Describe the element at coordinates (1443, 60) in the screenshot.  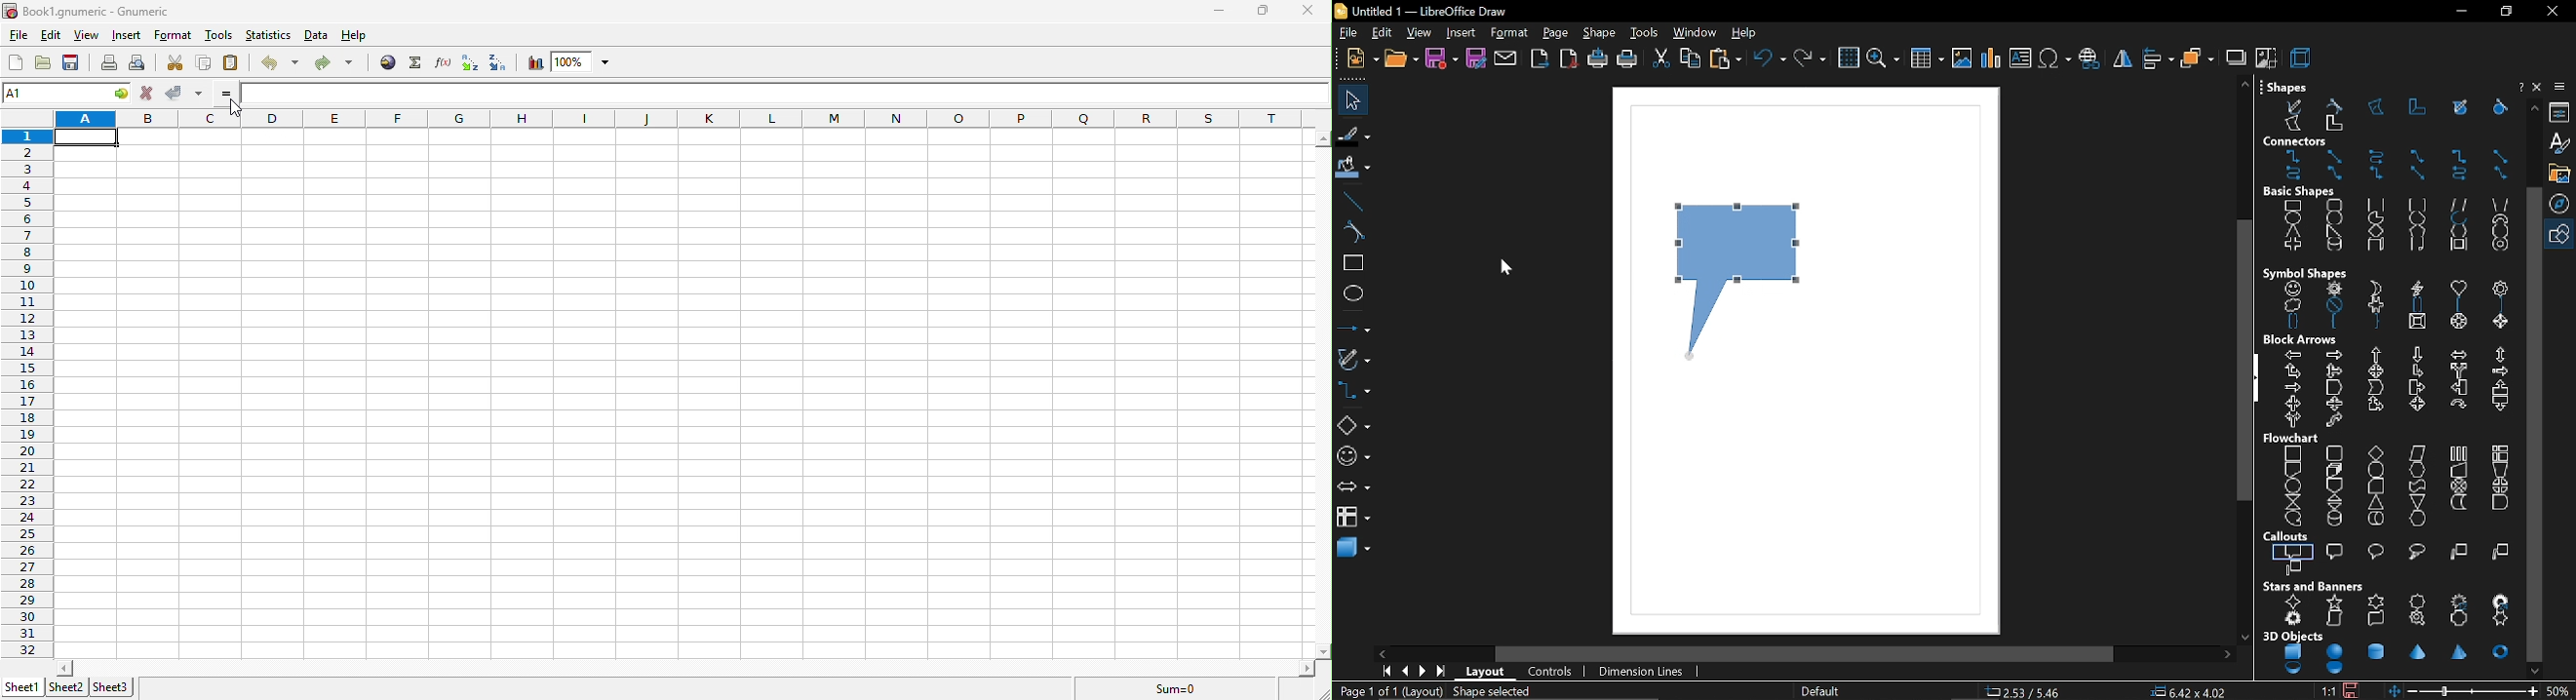
I see `save` at that location.